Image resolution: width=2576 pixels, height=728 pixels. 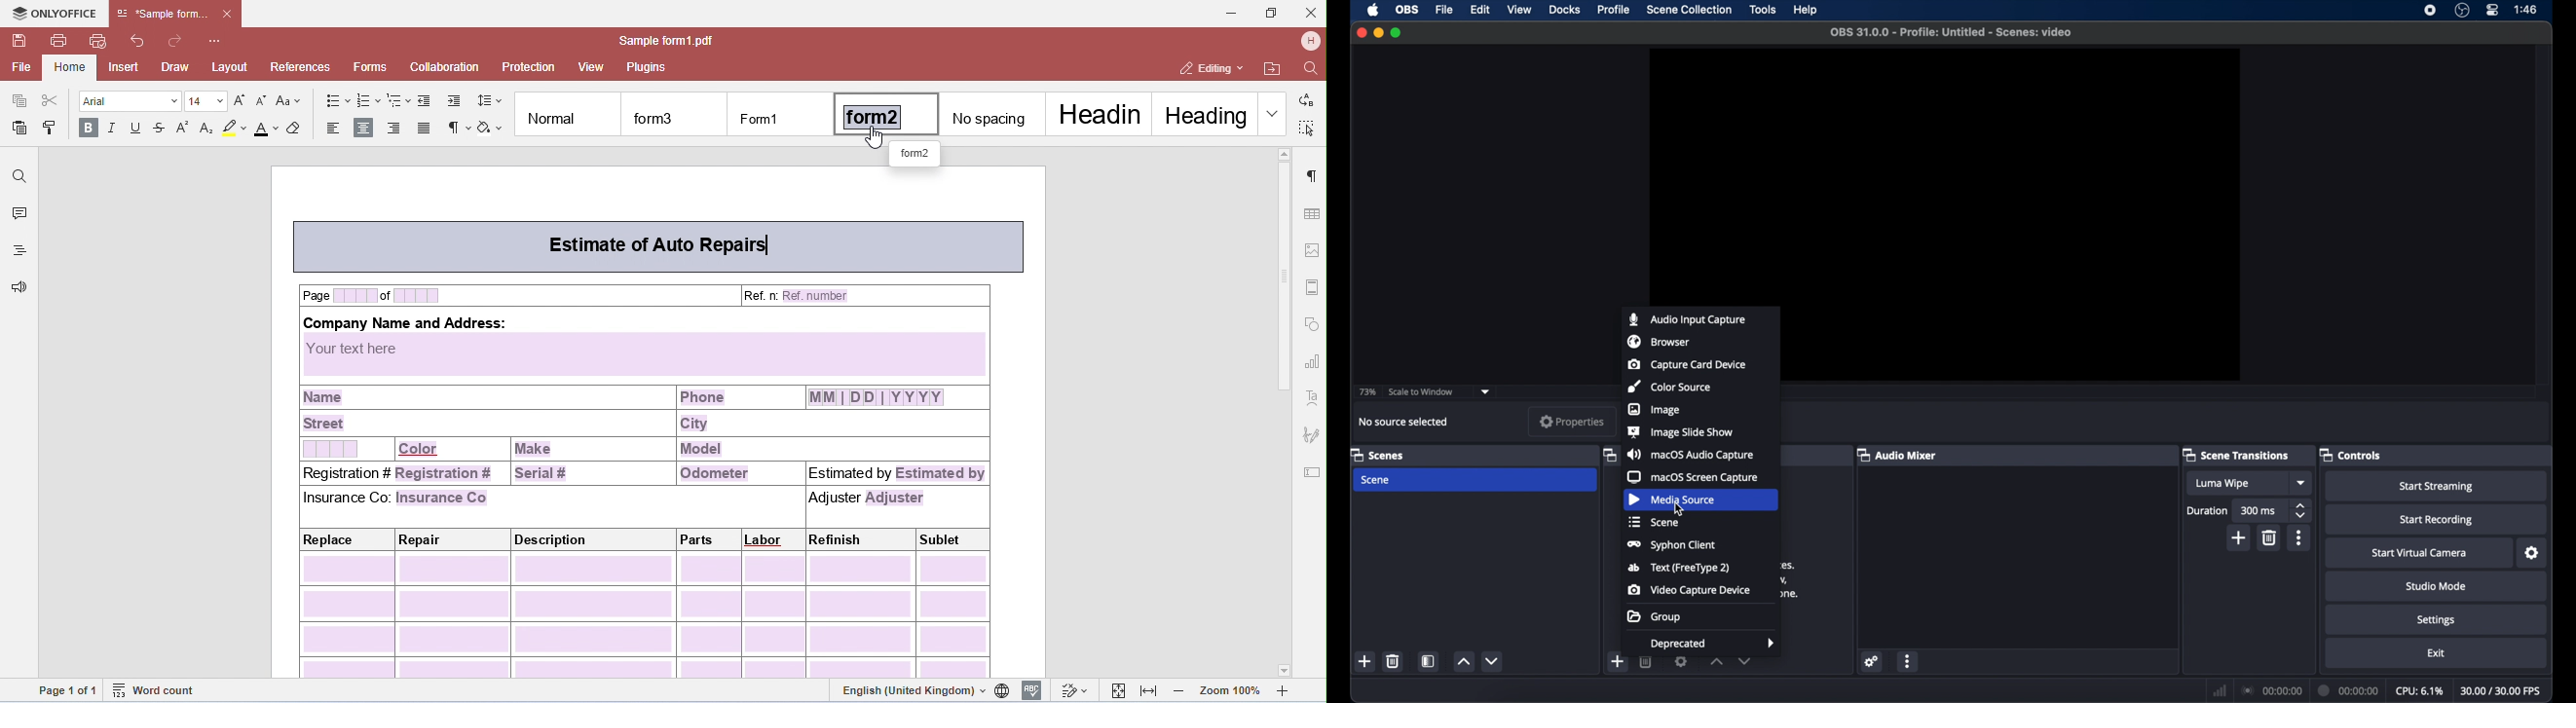 What do you see at coordinates (1479, 10) in the screenshot?
I see `edit` at bounding box center [1479, 10].